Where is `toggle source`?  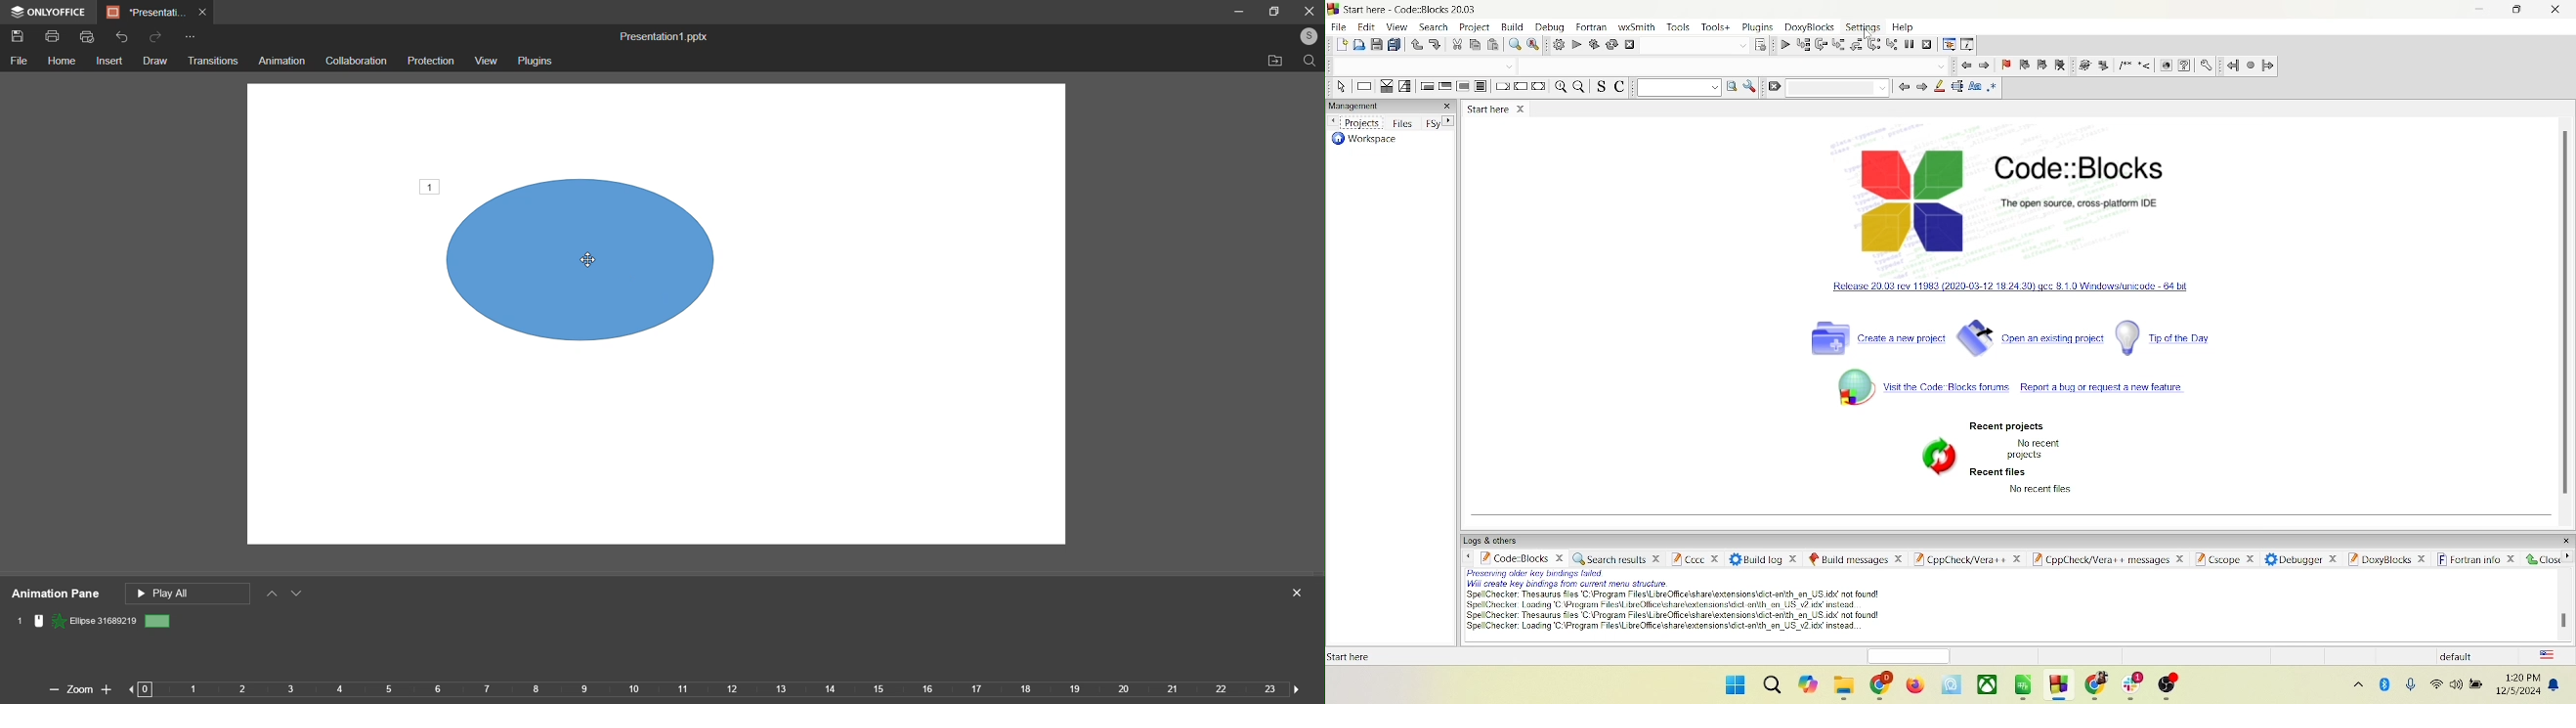 toggle source is located at coordinates (1599, 88).